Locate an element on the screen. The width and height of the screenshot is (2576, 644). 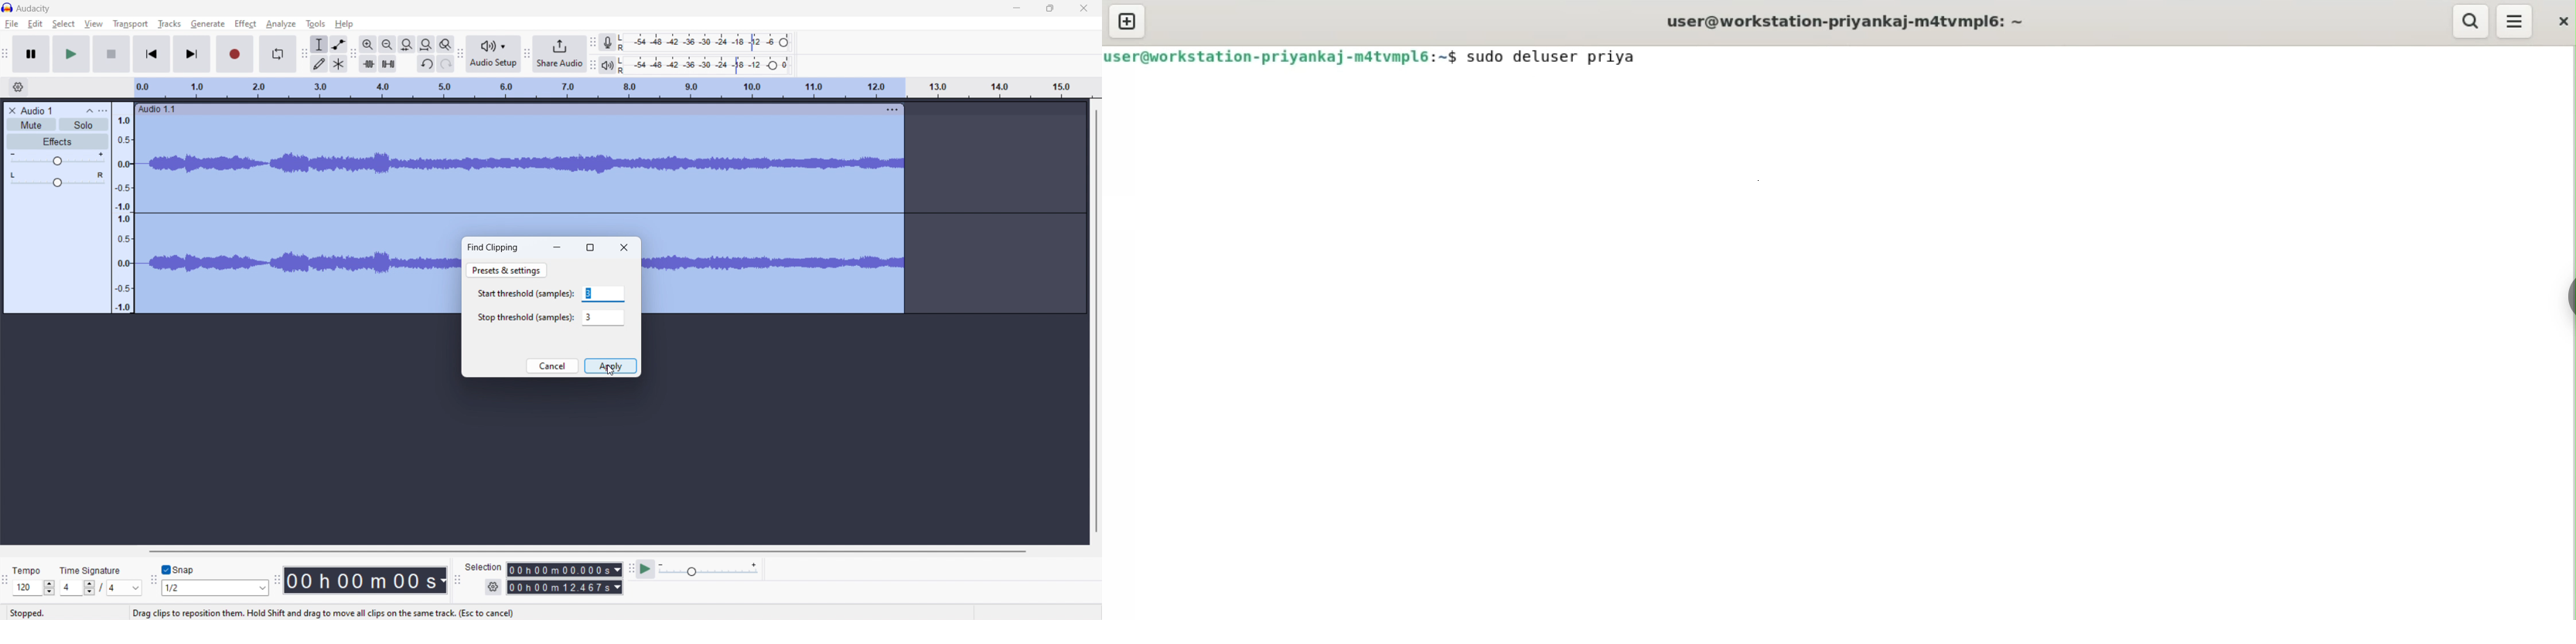
timeline is located at coordinates (612, 88).